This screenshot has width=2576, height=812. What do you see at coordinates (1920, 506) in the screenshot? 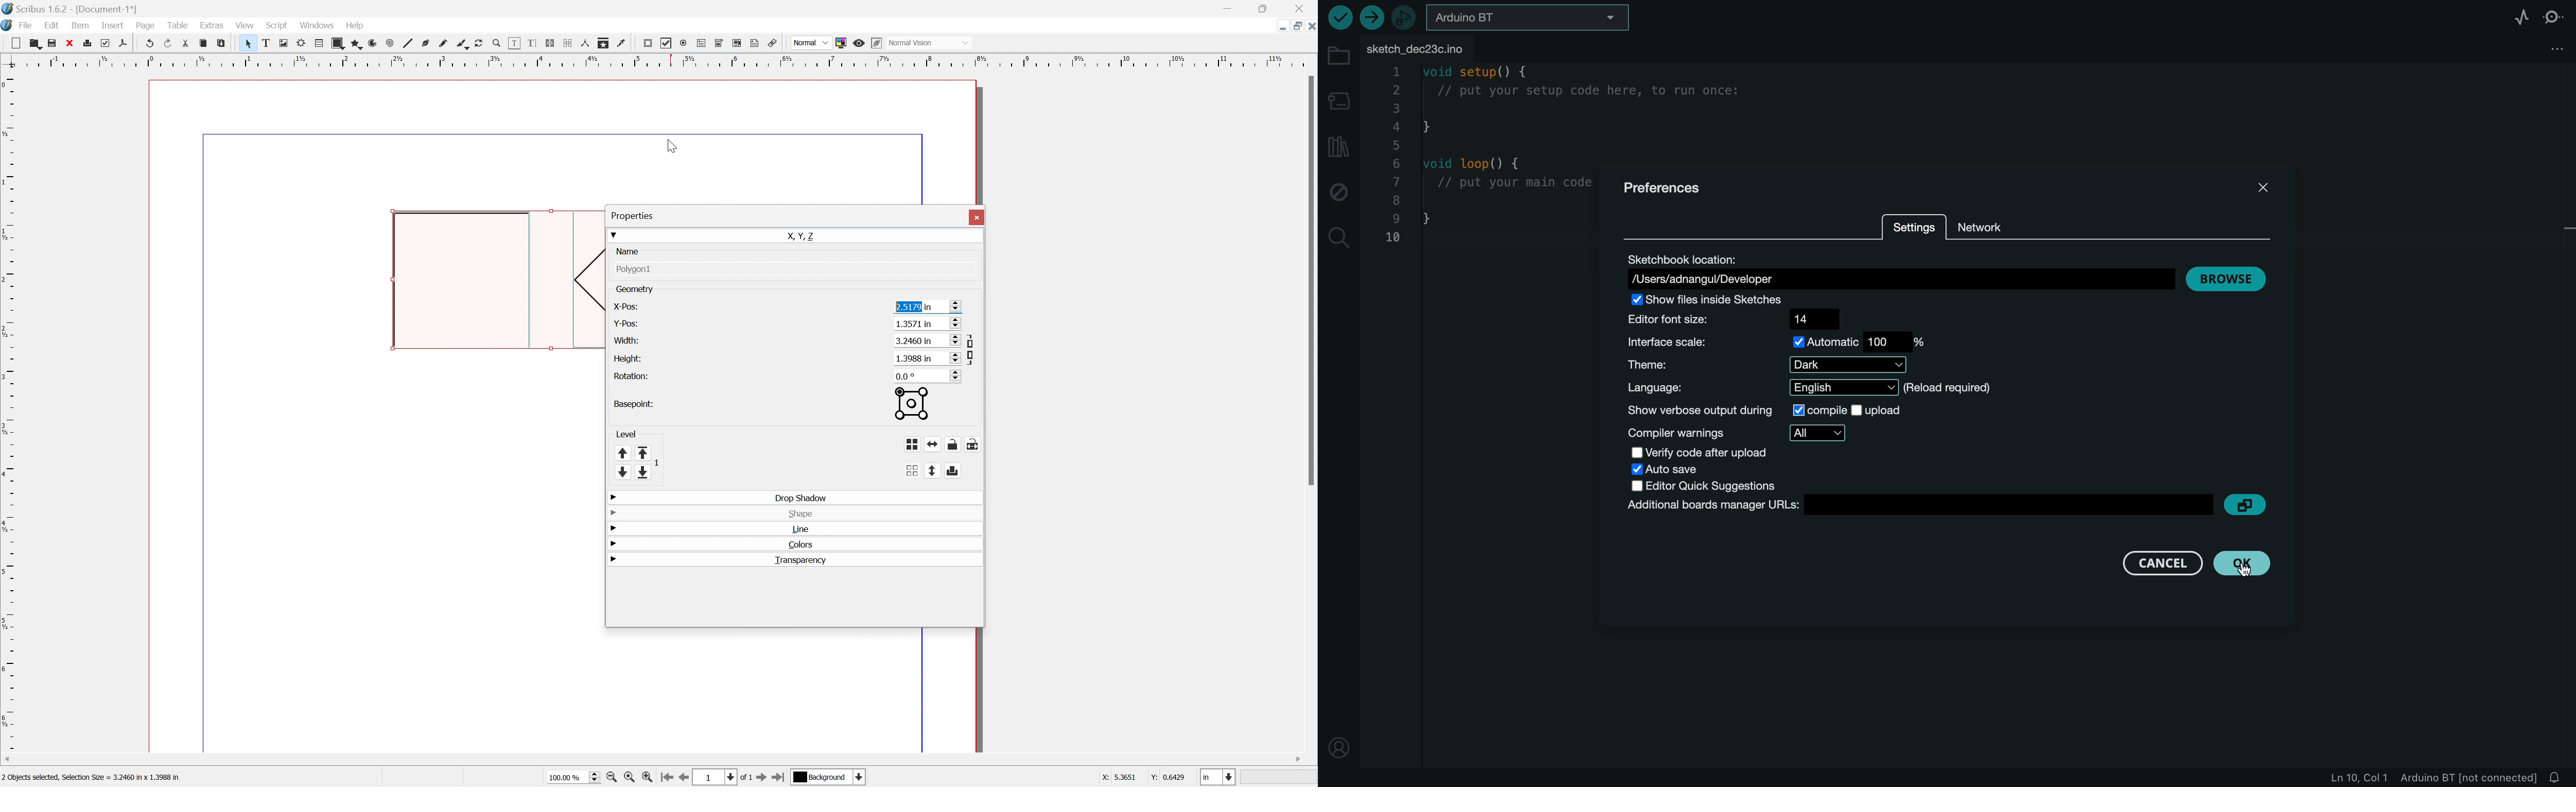
I see `boards manager` at bounding box center [1920, 506].